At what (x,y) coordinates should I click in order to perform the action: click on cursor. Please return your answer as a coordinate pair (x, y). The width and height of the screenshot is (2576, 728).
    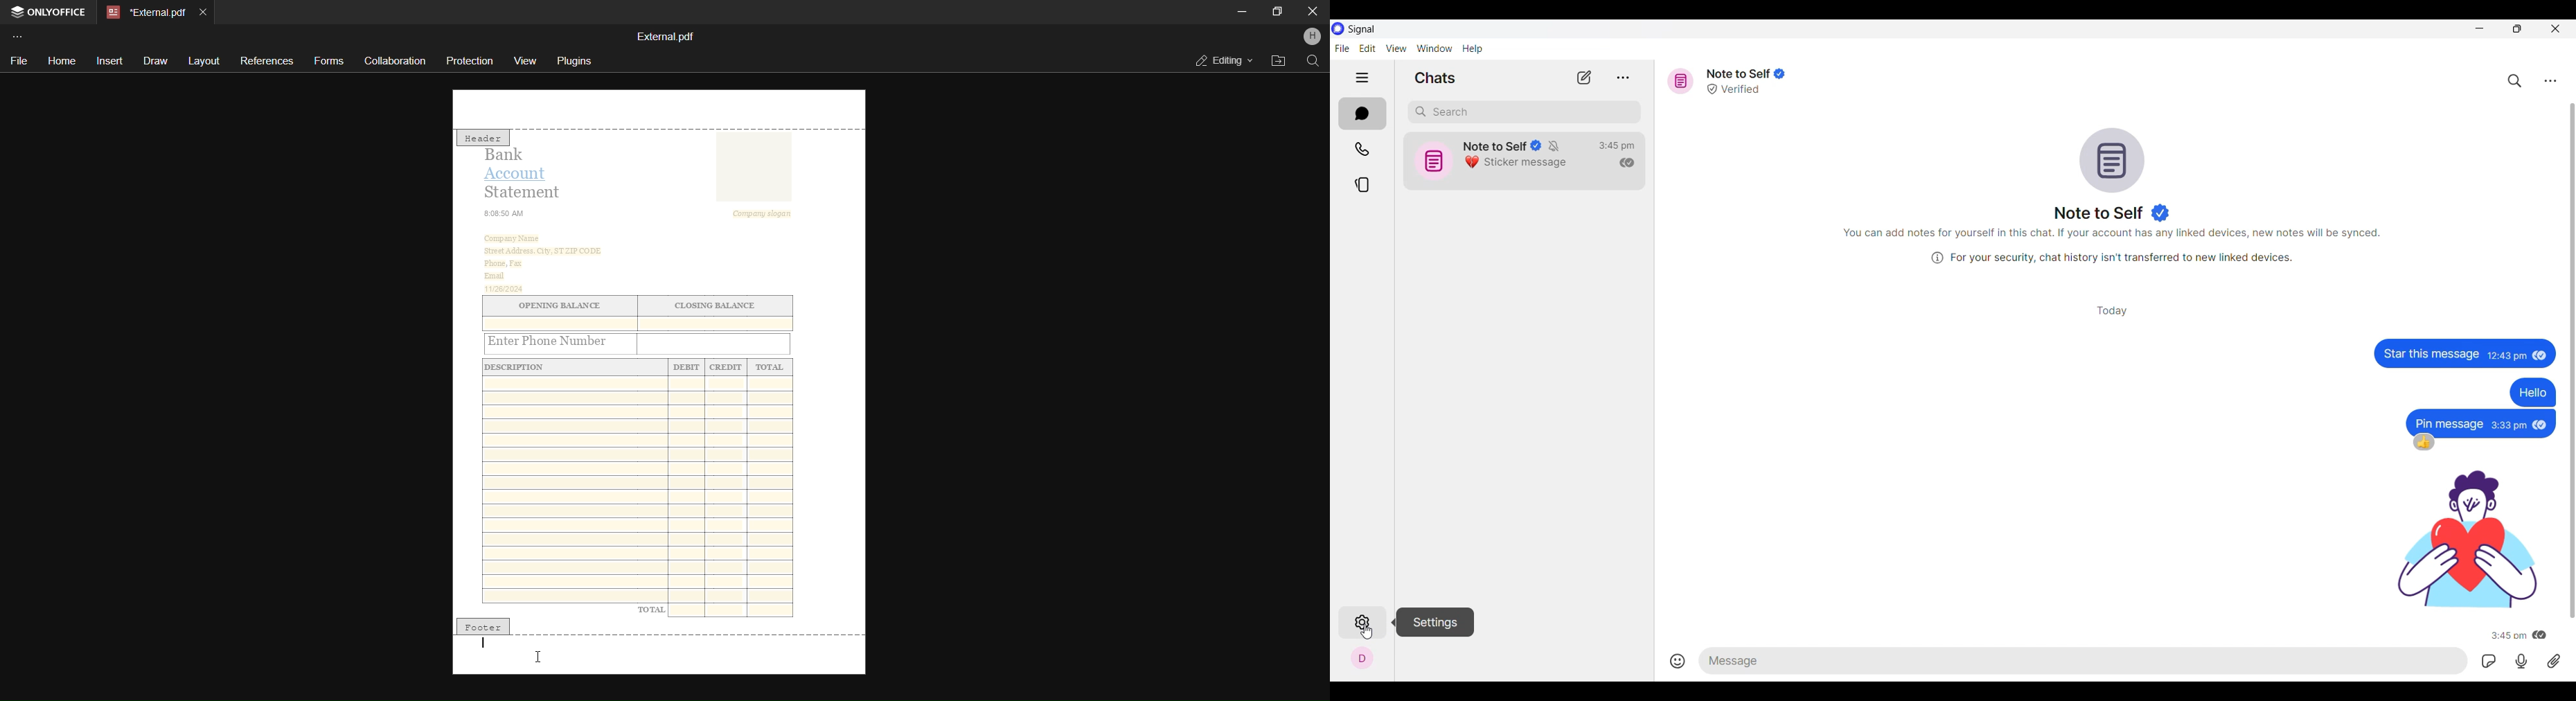
    Looking at the image, I should click on (1366, 633).